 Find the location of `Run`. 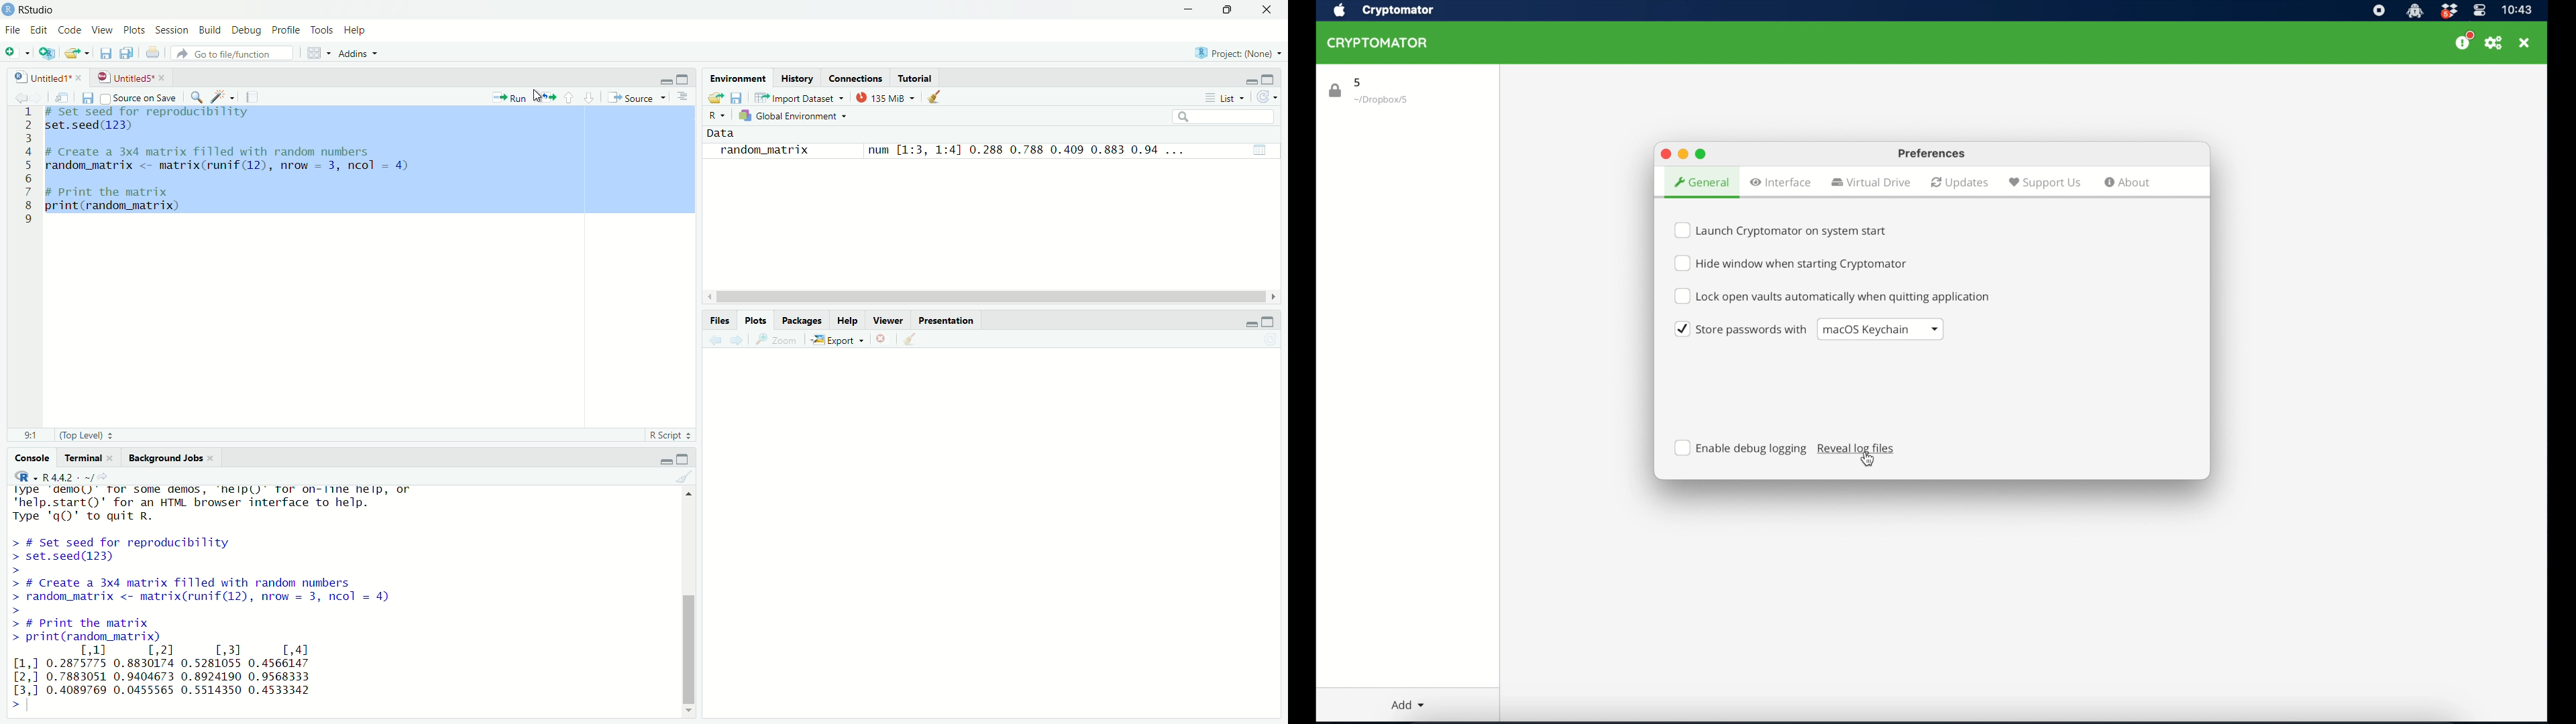

Run is located at coordinates (510, 98).